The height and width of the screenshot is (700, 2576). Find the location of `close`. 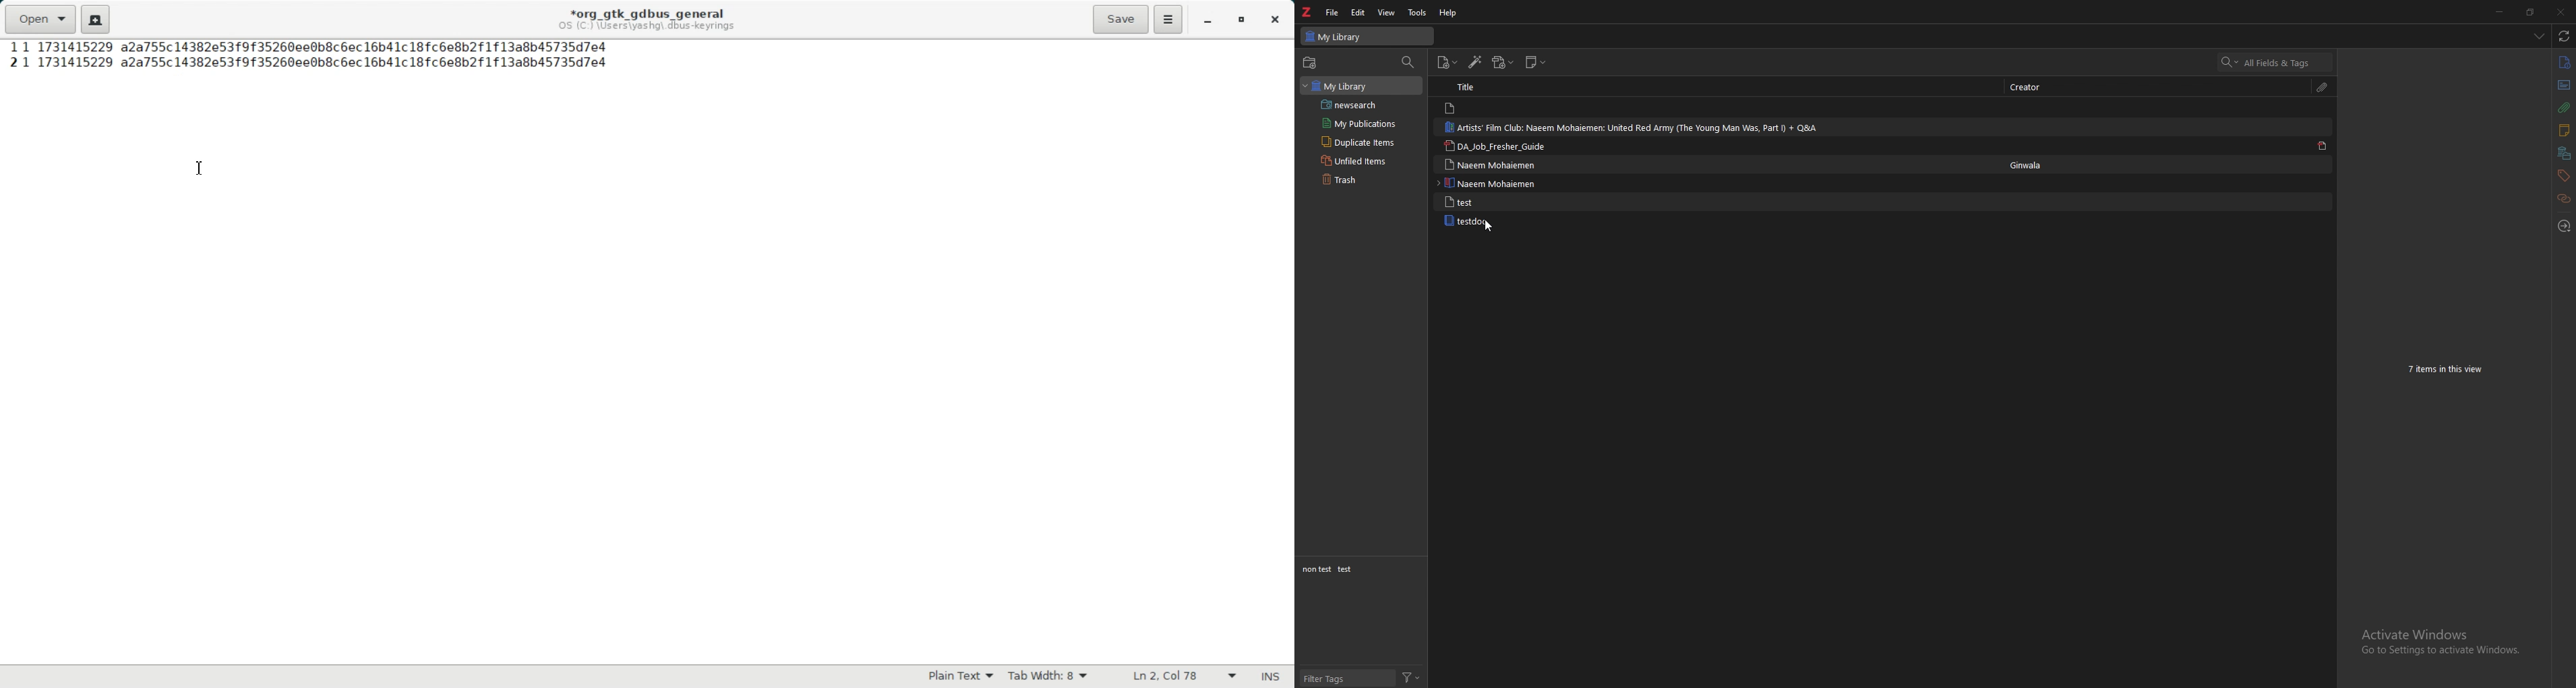

close is located at coordinates (2560, 11).